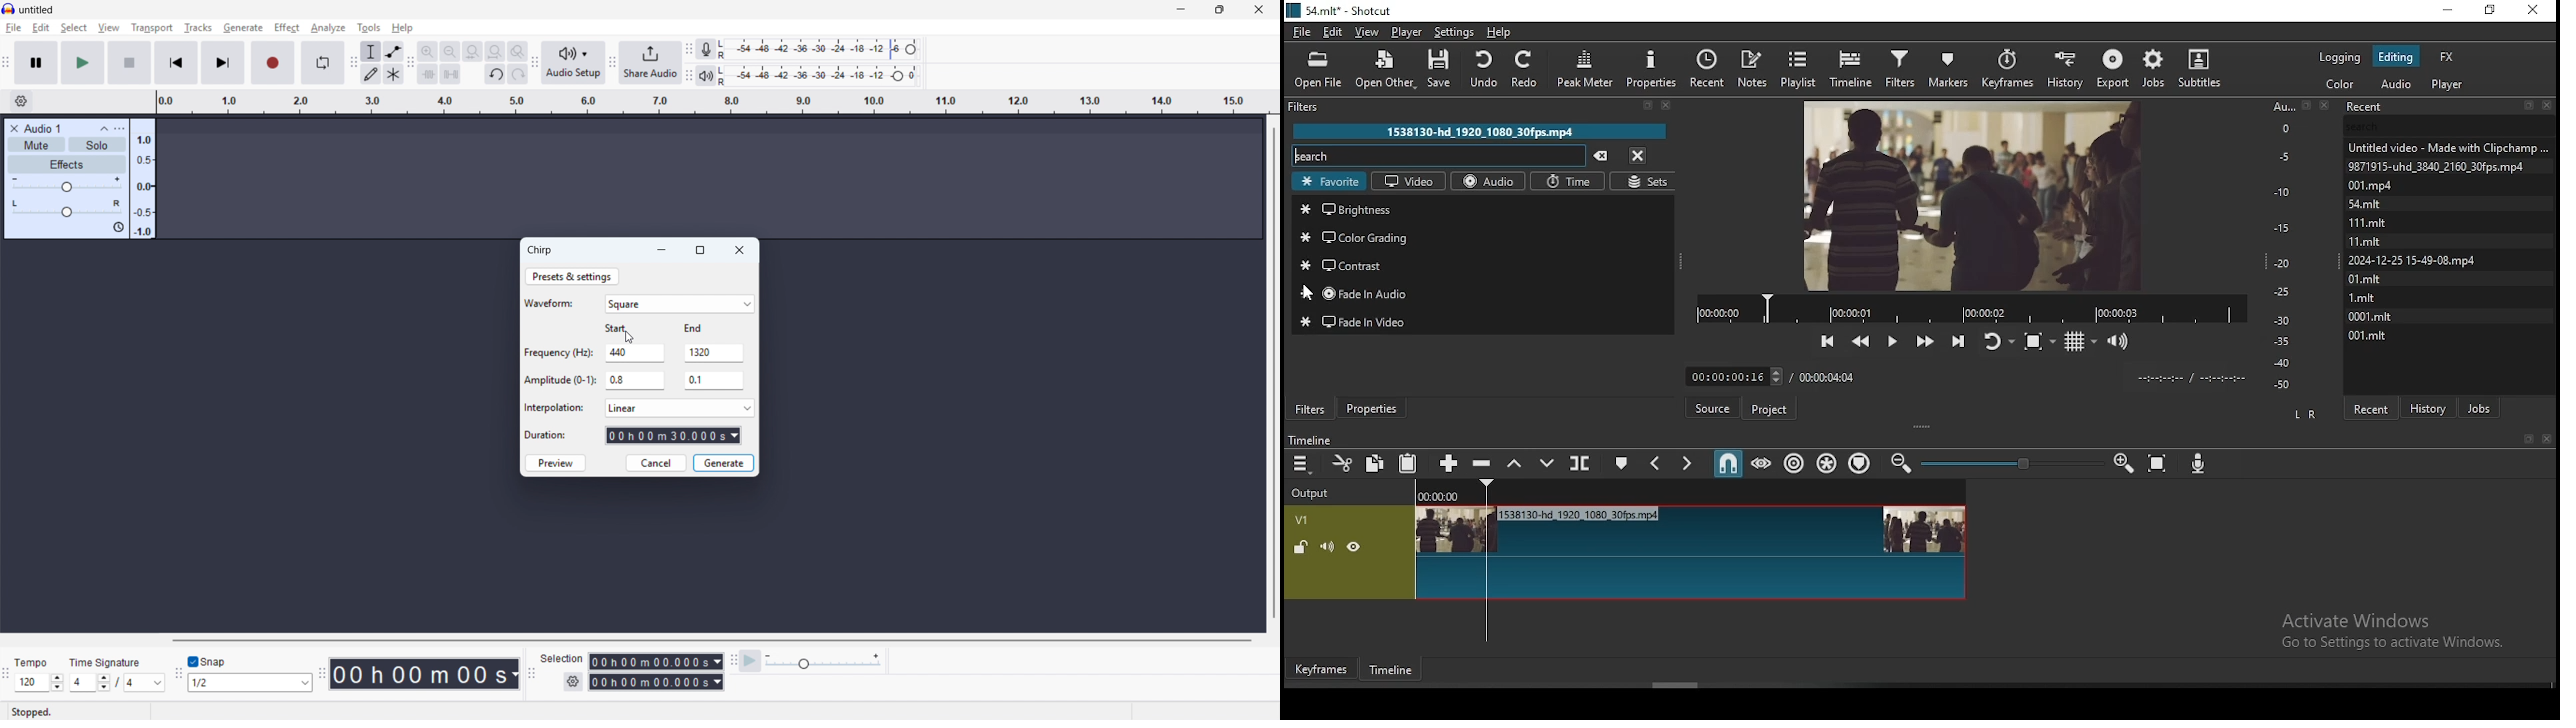 Image resolution: width=2576 pixels, height=728 pixels. Describe the element at coordinates (1483, 237) in the screenshot. I see `color grading` at that location.